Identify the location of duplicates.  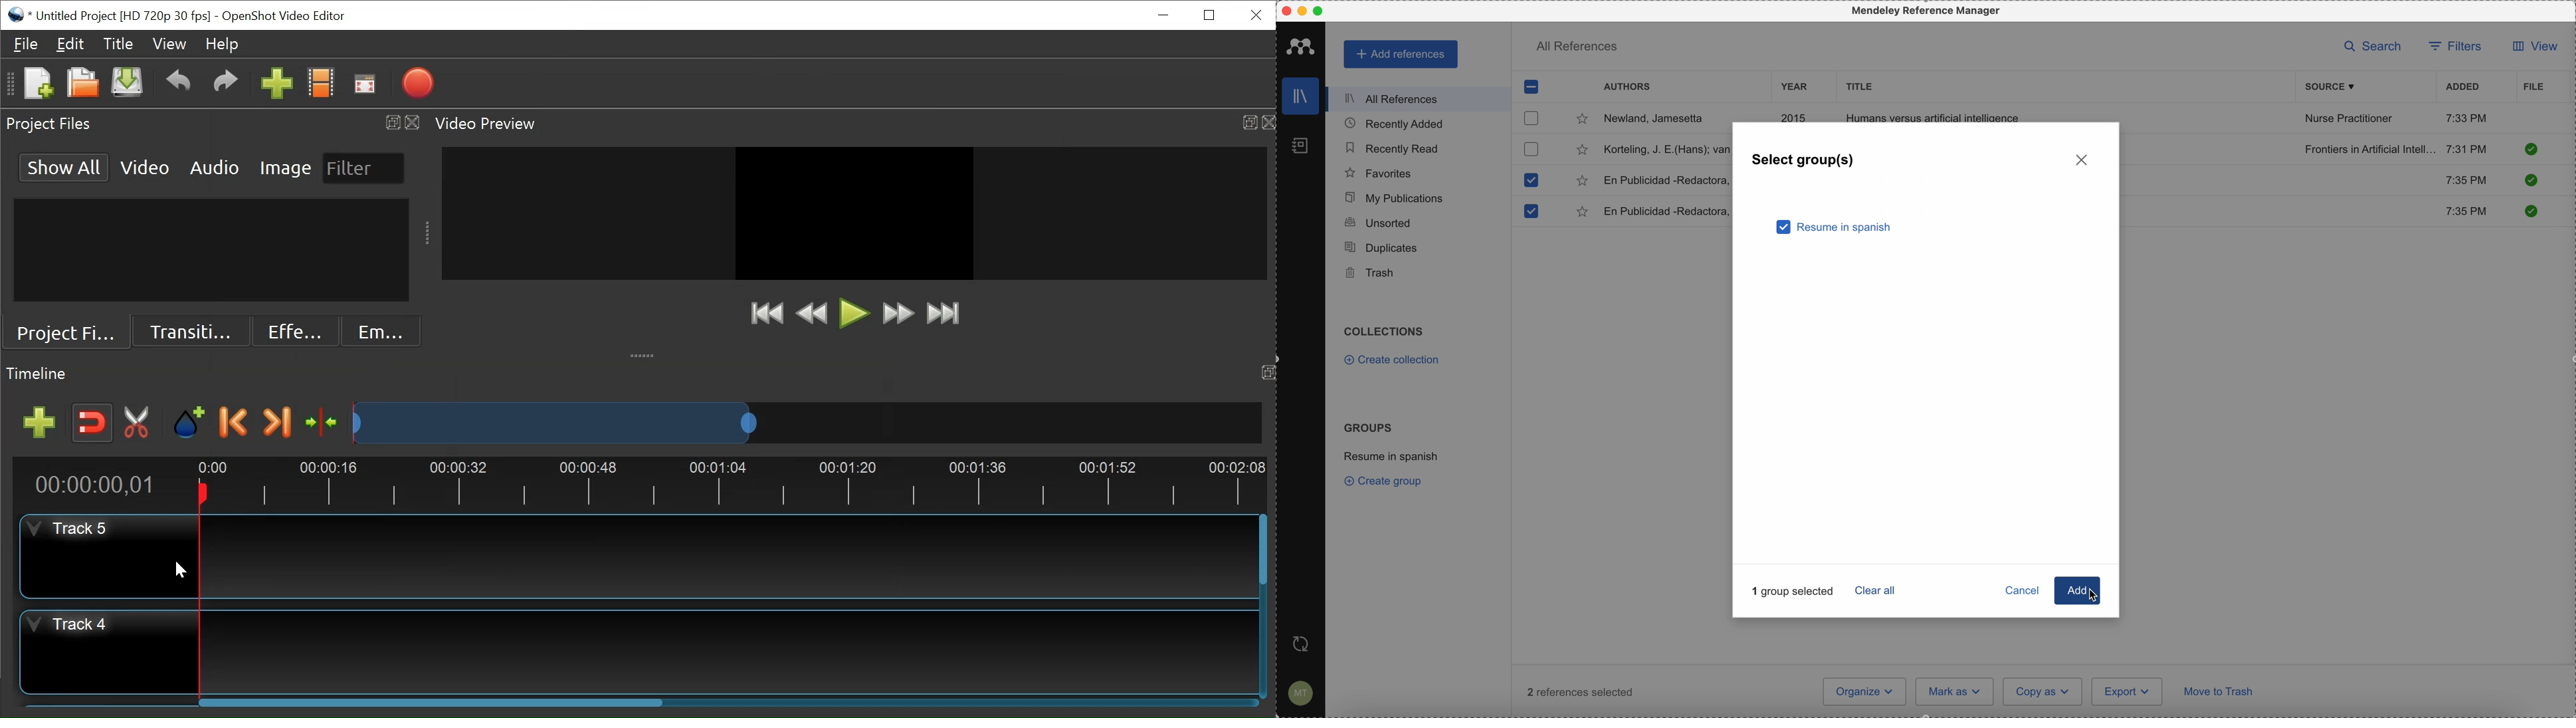
(1381, 248).